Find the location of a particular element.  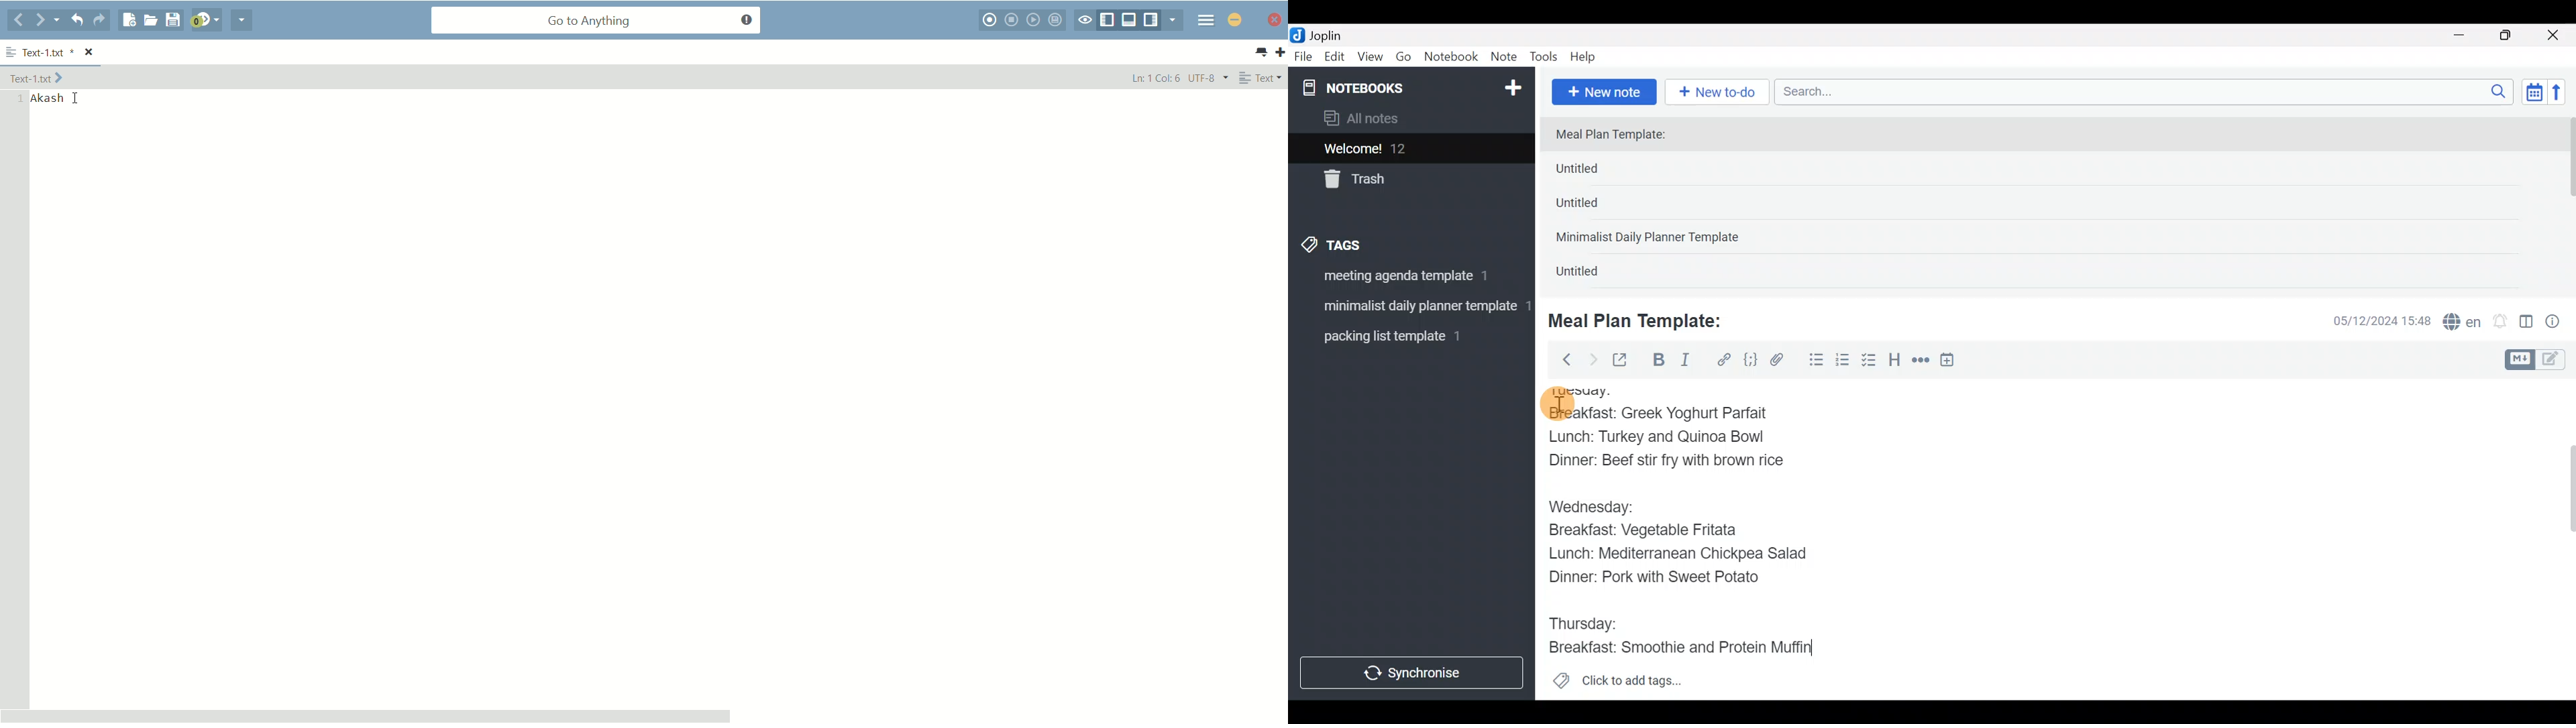

Edit is located at coordinates (1335, 59).